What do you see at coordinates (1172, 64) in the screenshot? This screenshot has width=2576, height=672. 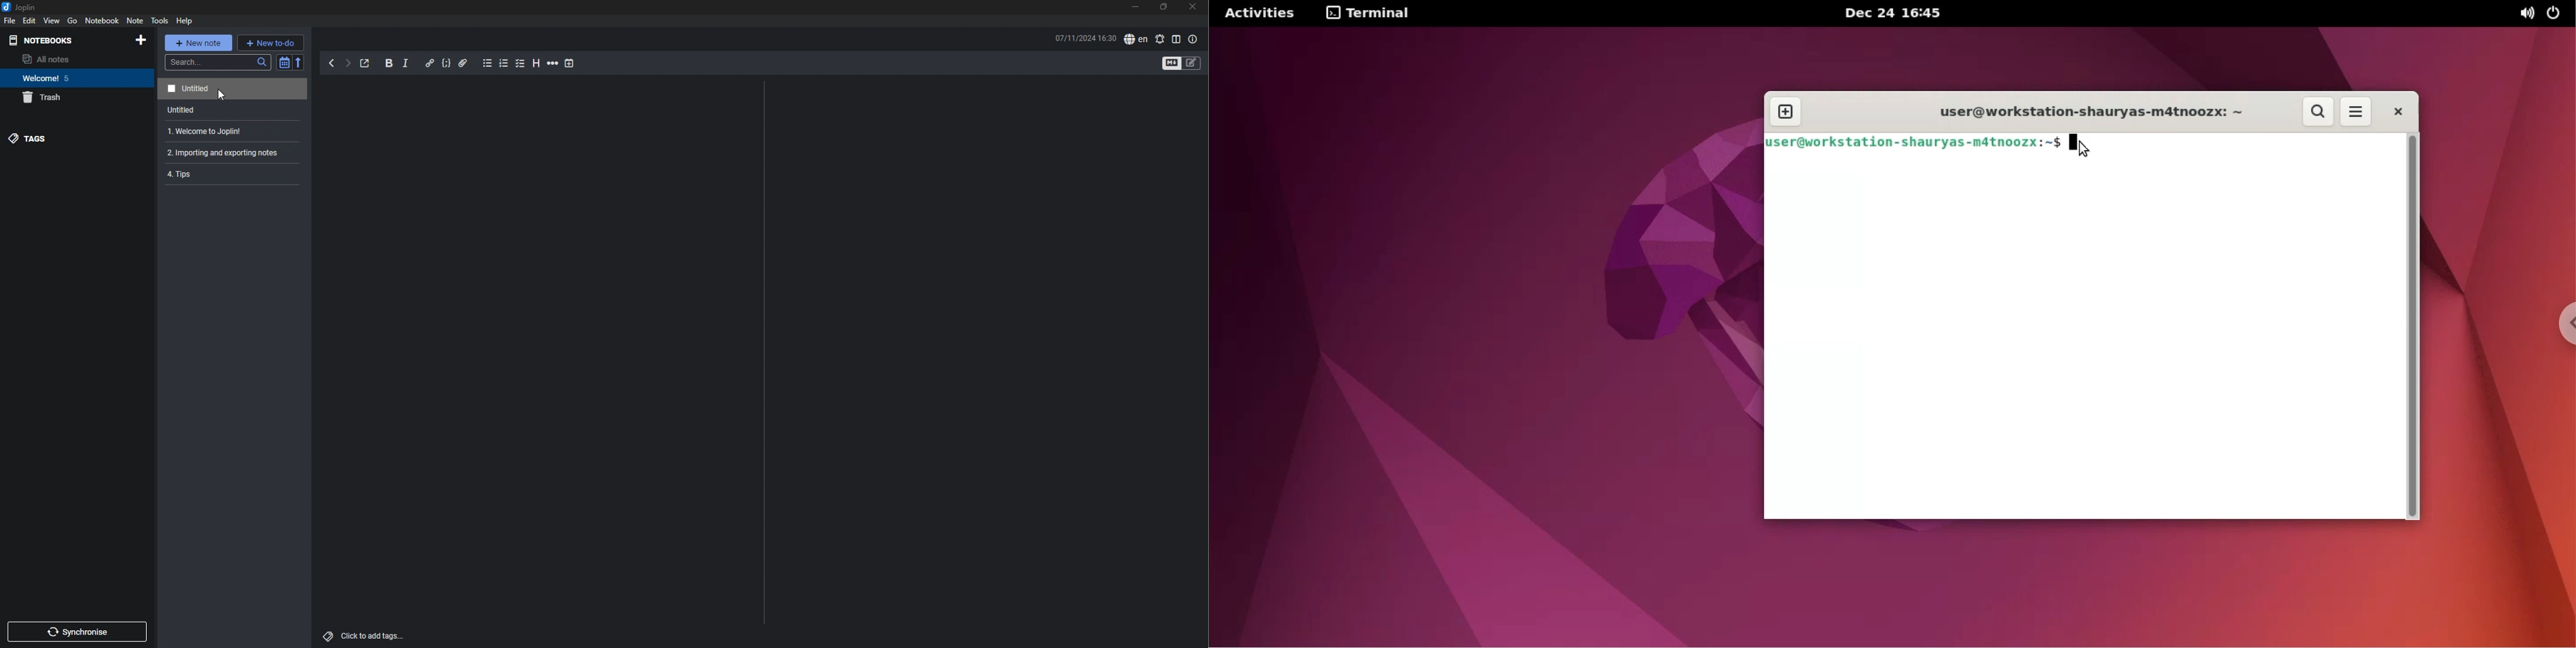 I see `toggle editors` at bounding box center [1172, 64].